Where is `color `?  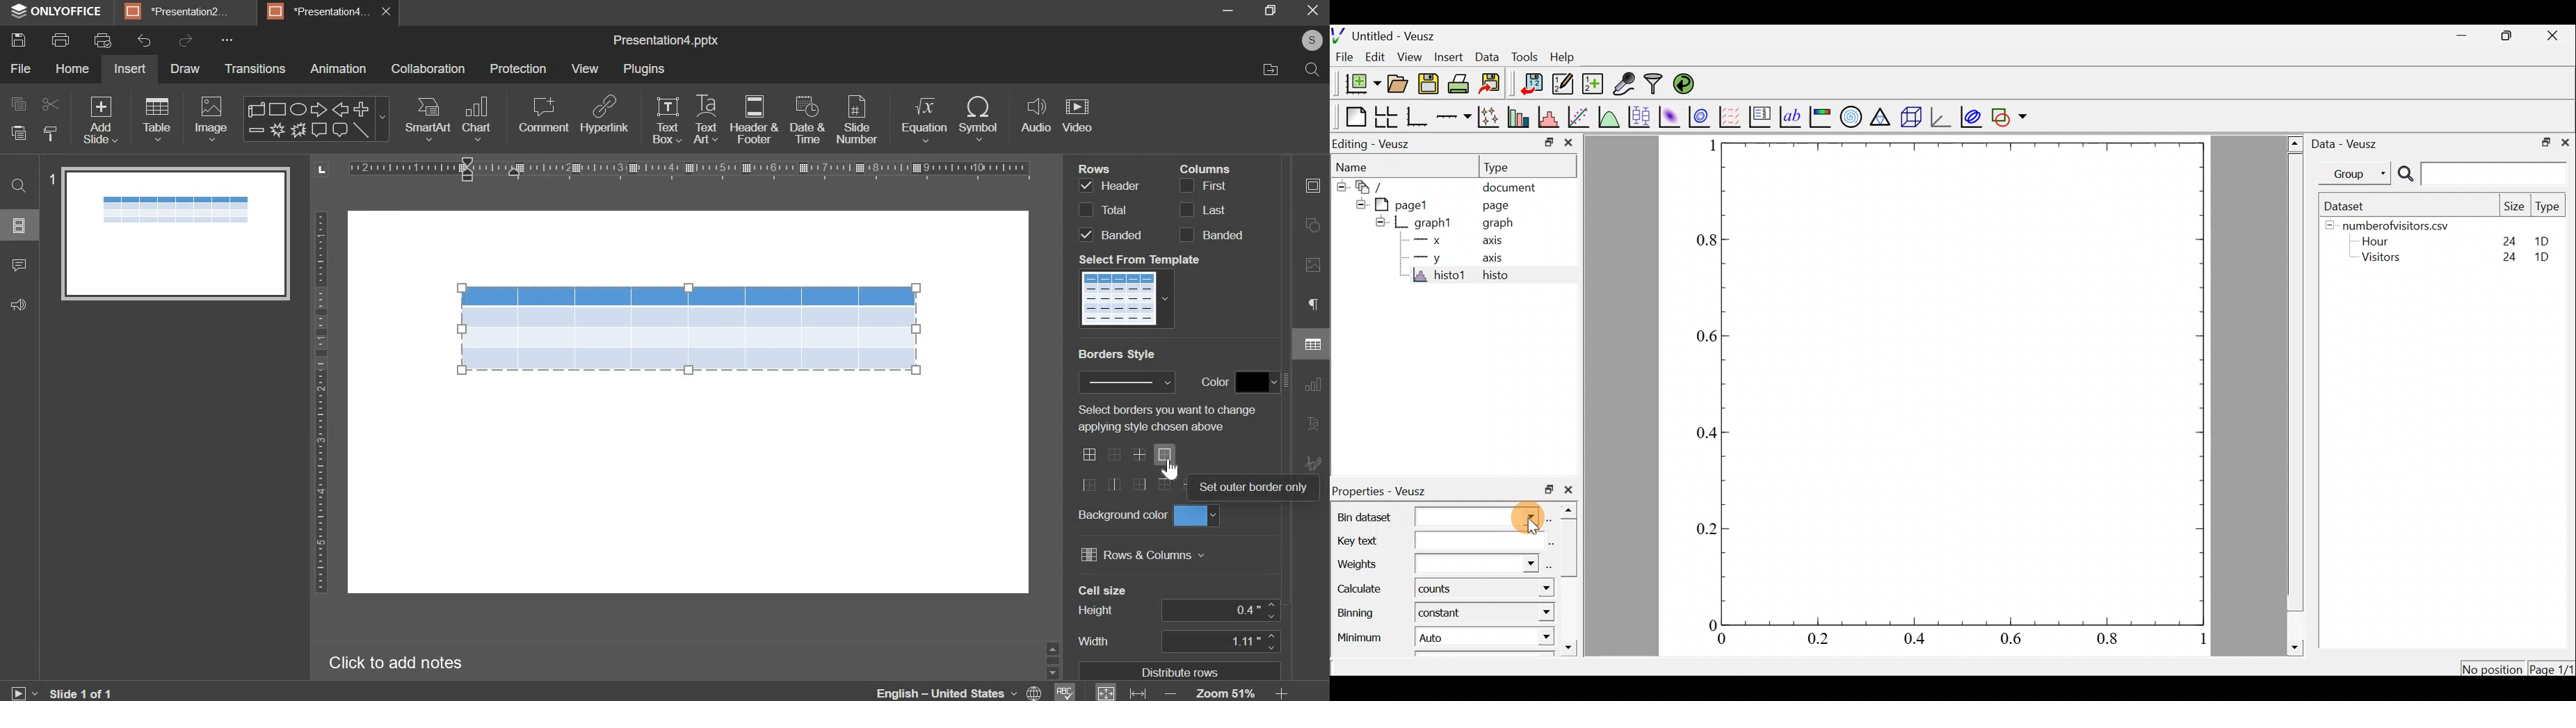 color  is located at coordinates (1240, 382).